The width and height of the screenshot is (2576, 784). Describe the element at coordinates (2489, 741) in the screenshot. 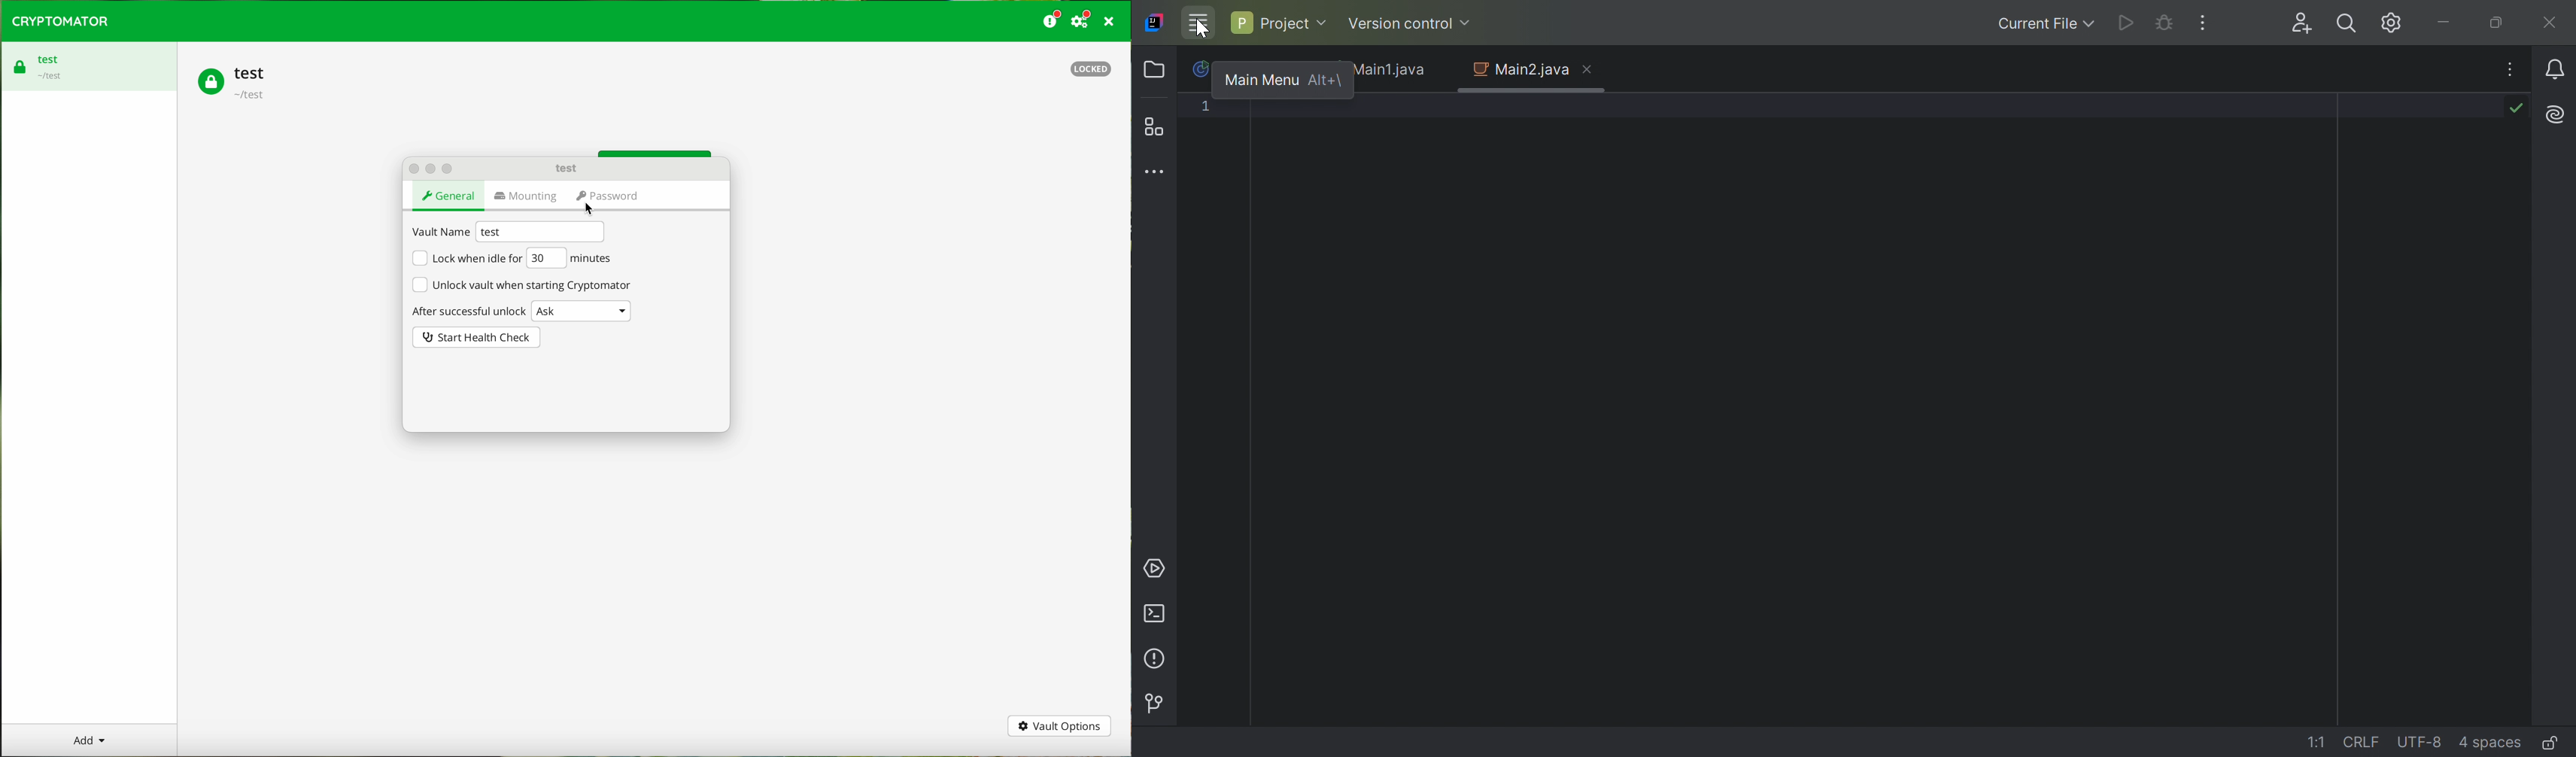

I see `4 spaces` at that location.